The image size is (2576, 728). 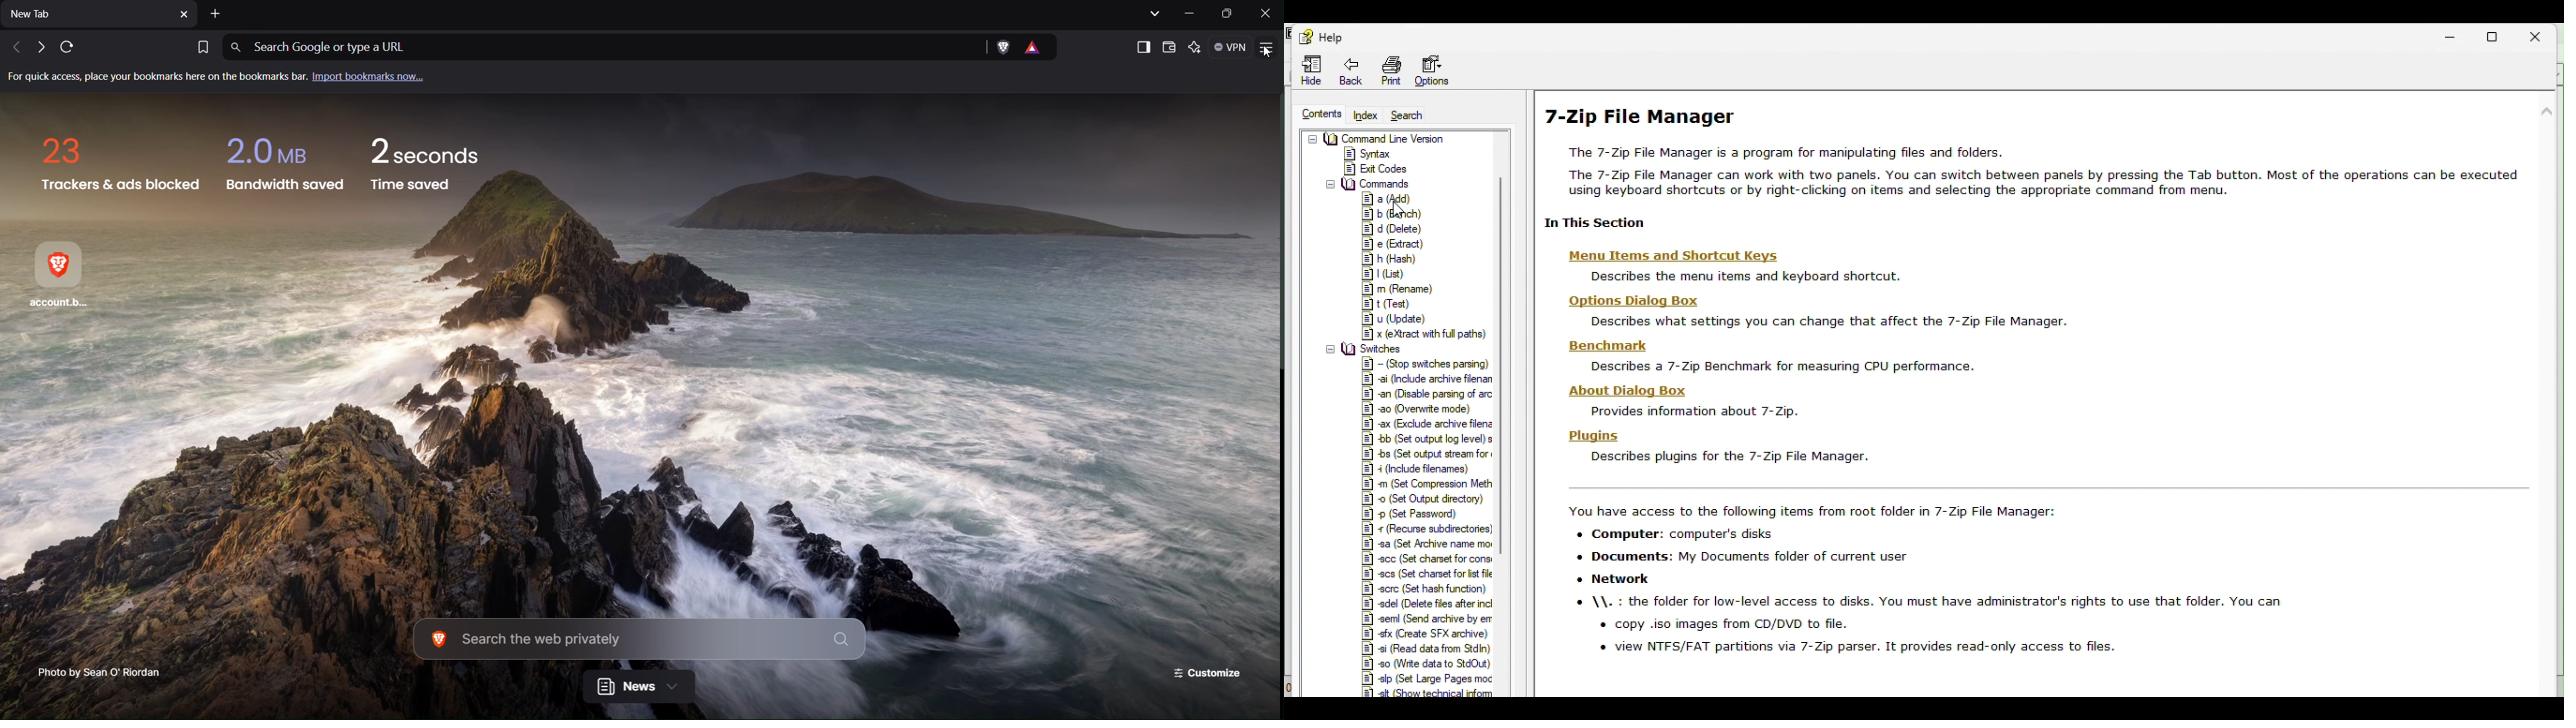 What do you see at coordinates (1428, 693) in the screenshot?
I see `-slt` at bounding box center [1428, 693].